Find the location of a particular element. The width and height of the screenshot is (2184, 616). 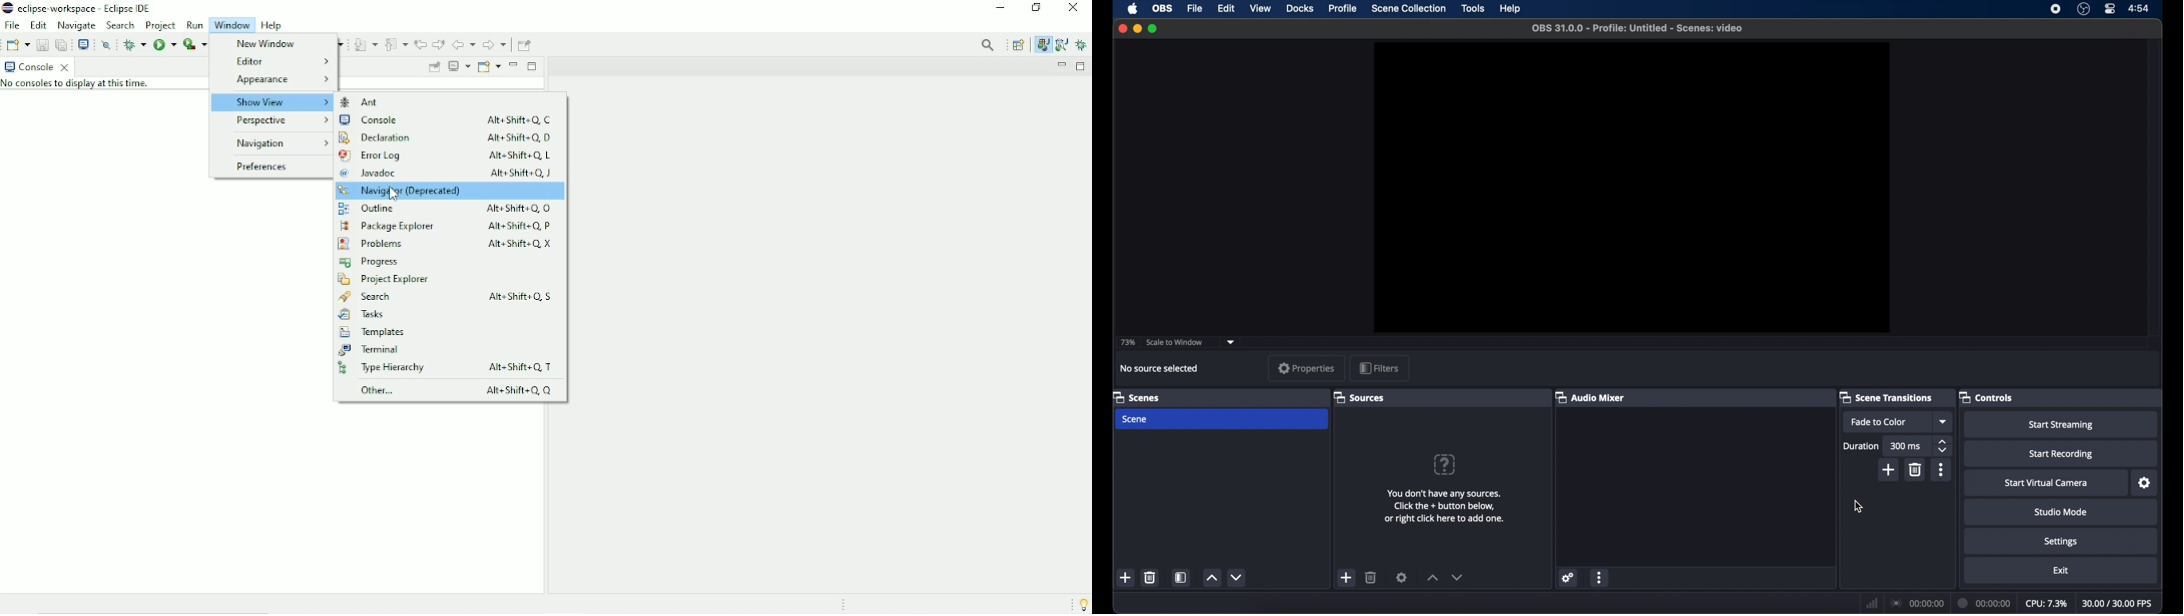

New is located at coordinates (18, 44).